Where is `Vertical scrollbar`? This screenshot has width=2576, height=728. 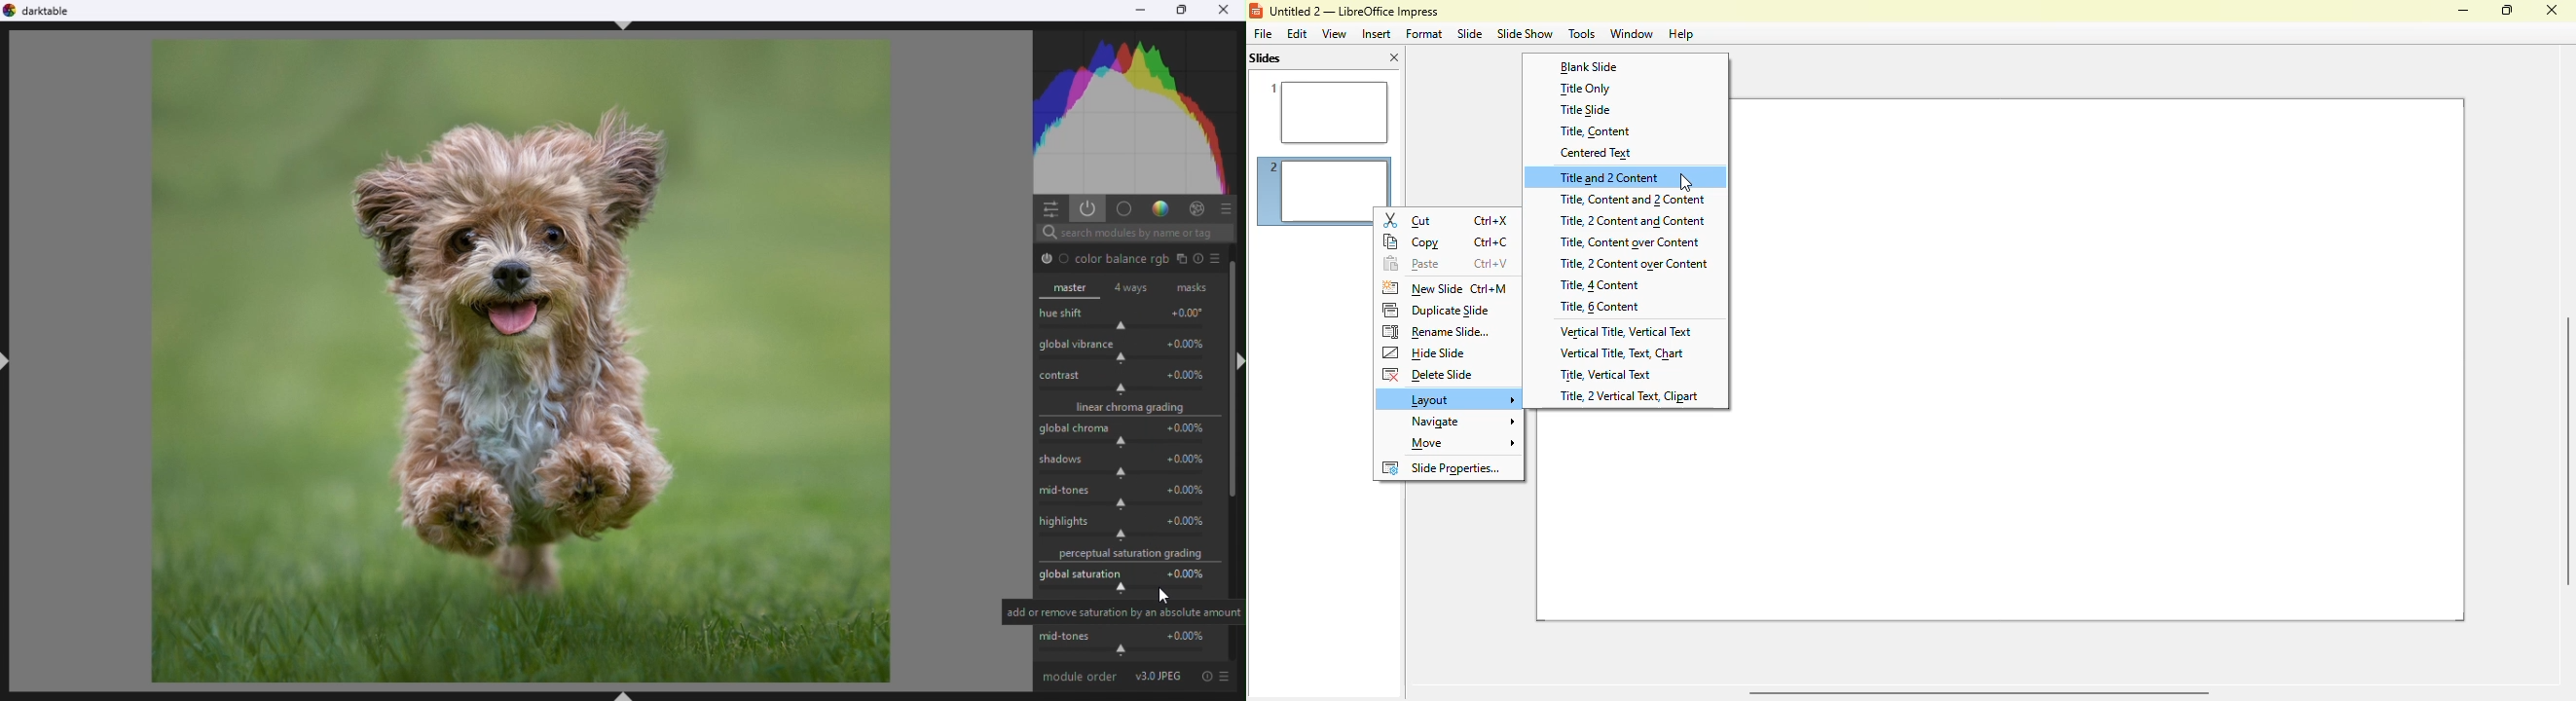
Vertical scrollbar is located at coordinates (1238, 389).